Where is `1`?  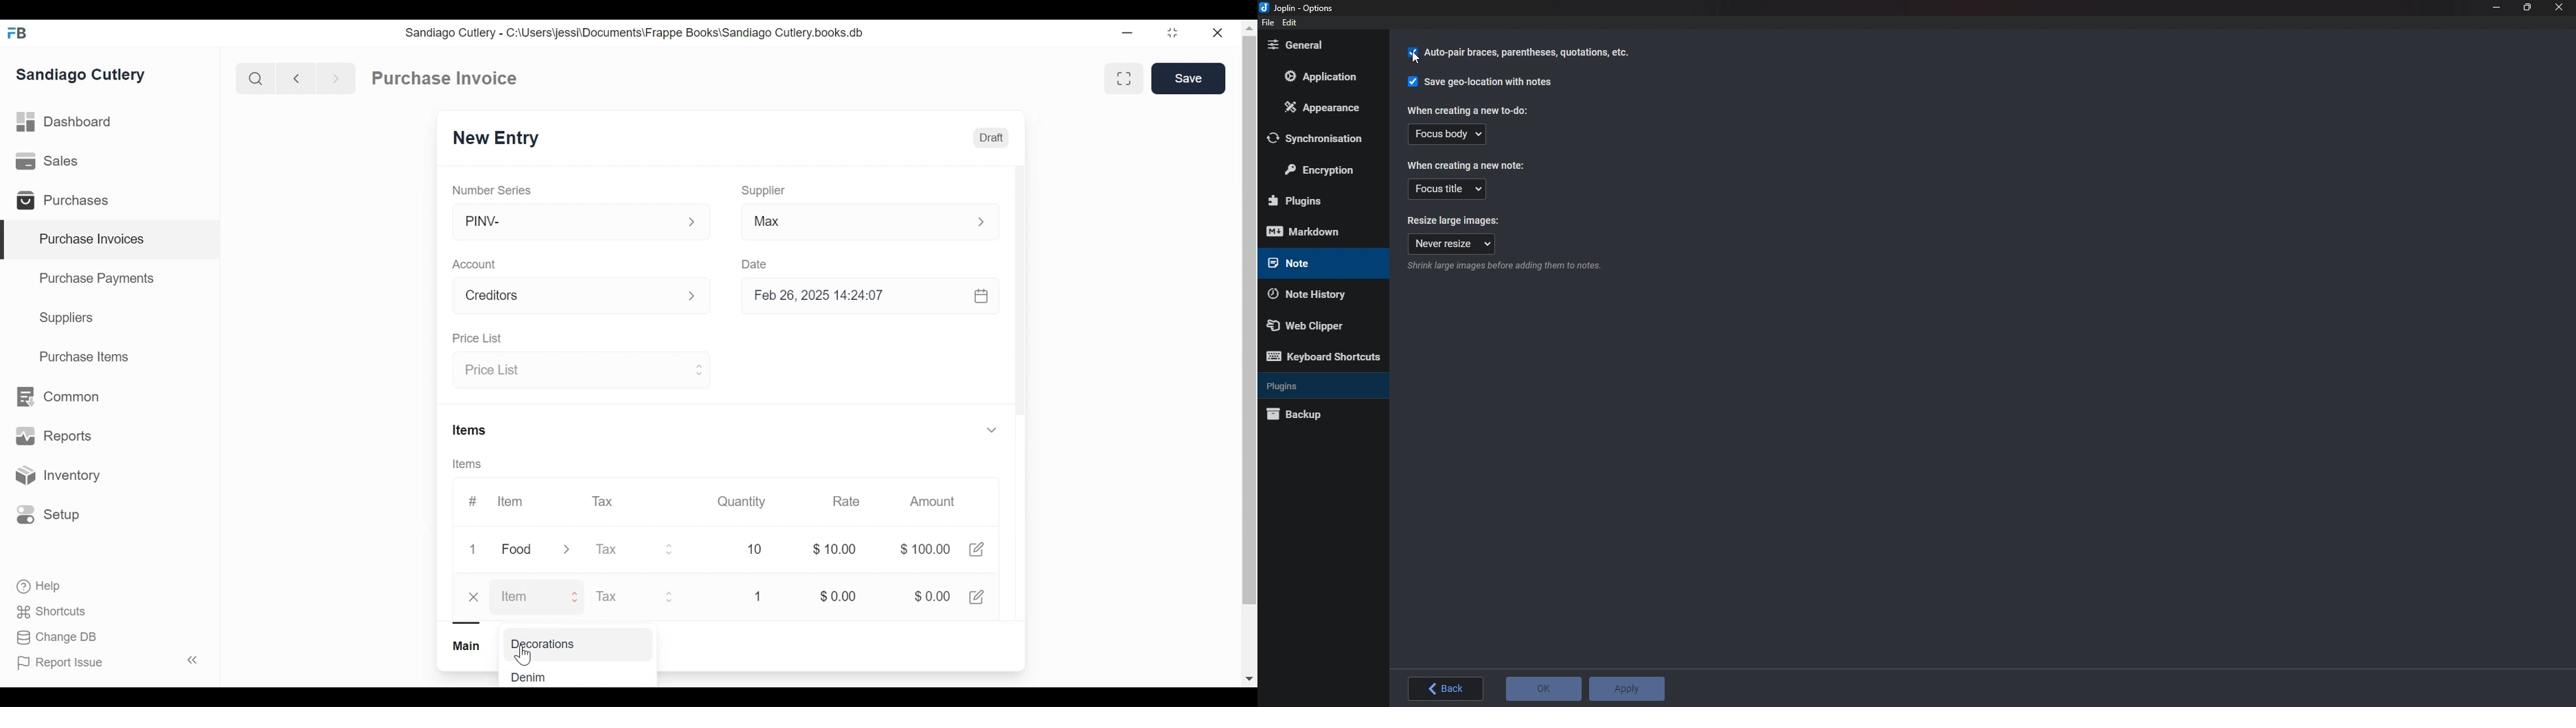
1 is located at coordinates (760, 597).